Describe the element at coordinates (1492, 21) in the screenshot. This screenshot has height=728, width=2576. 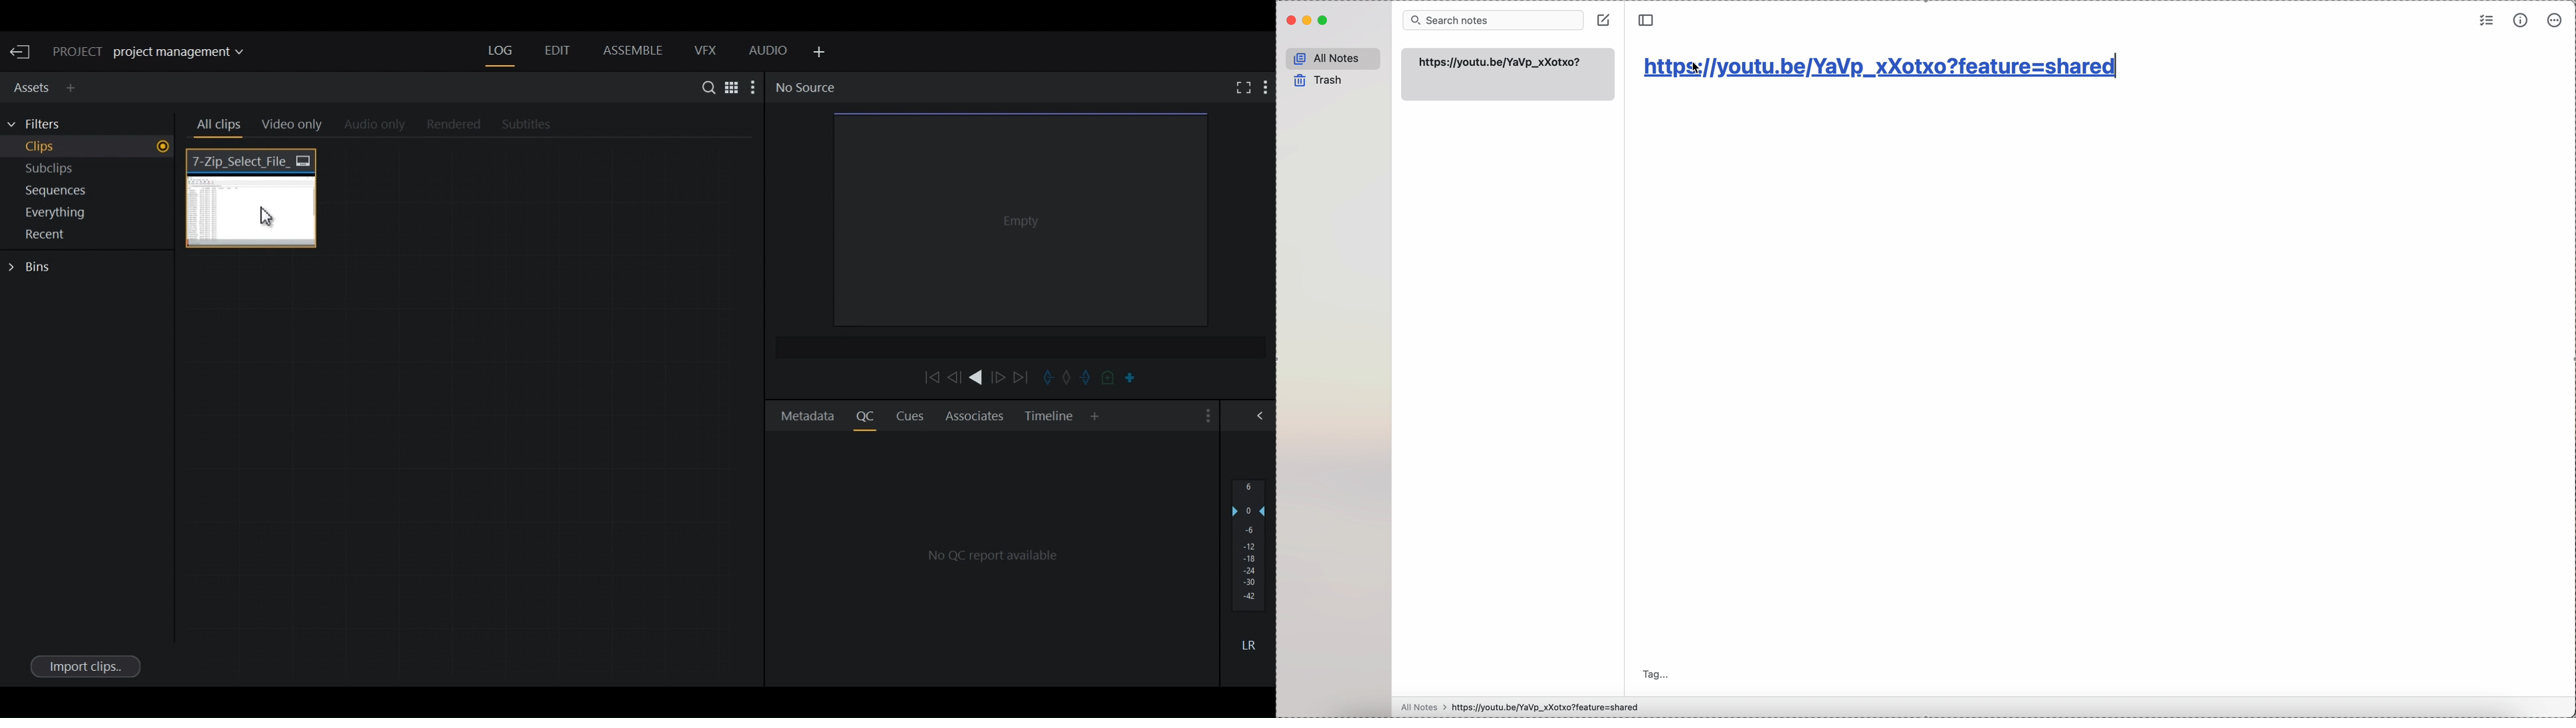
I see `search bar` at that location.